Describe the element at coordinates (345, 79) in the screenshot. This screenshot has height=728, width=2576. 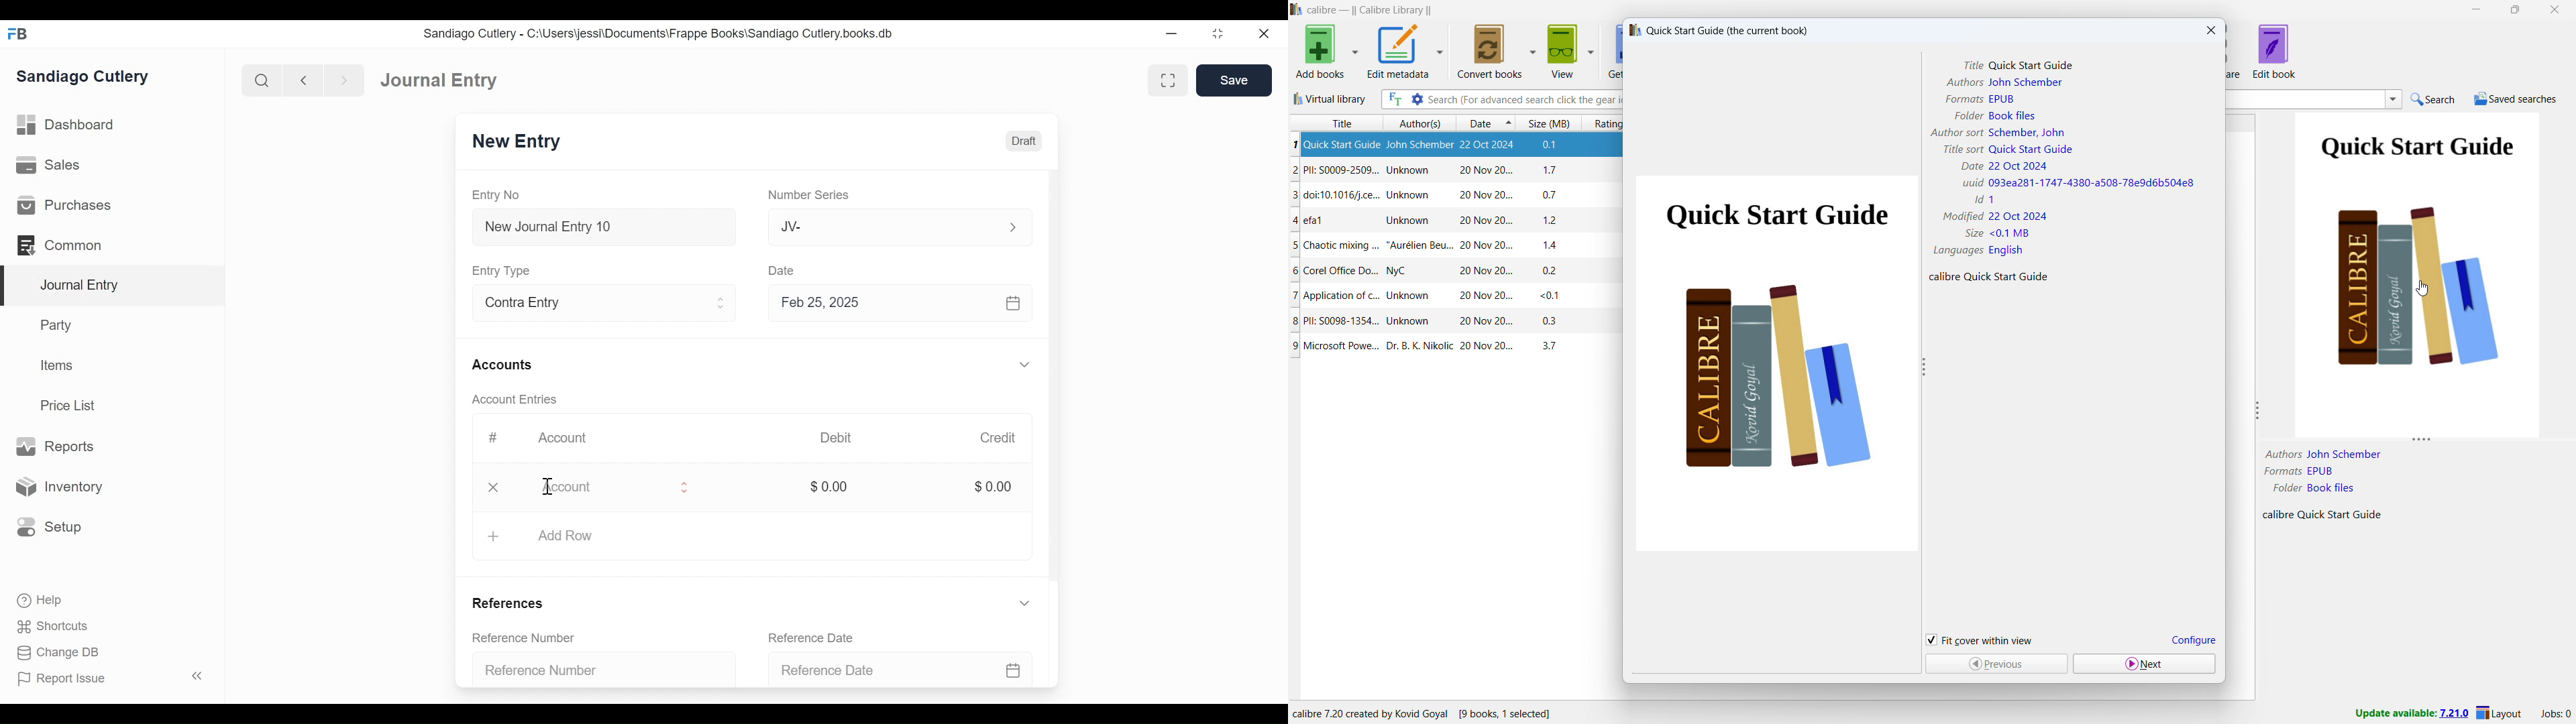
I see `Navigate Forward` at that location.